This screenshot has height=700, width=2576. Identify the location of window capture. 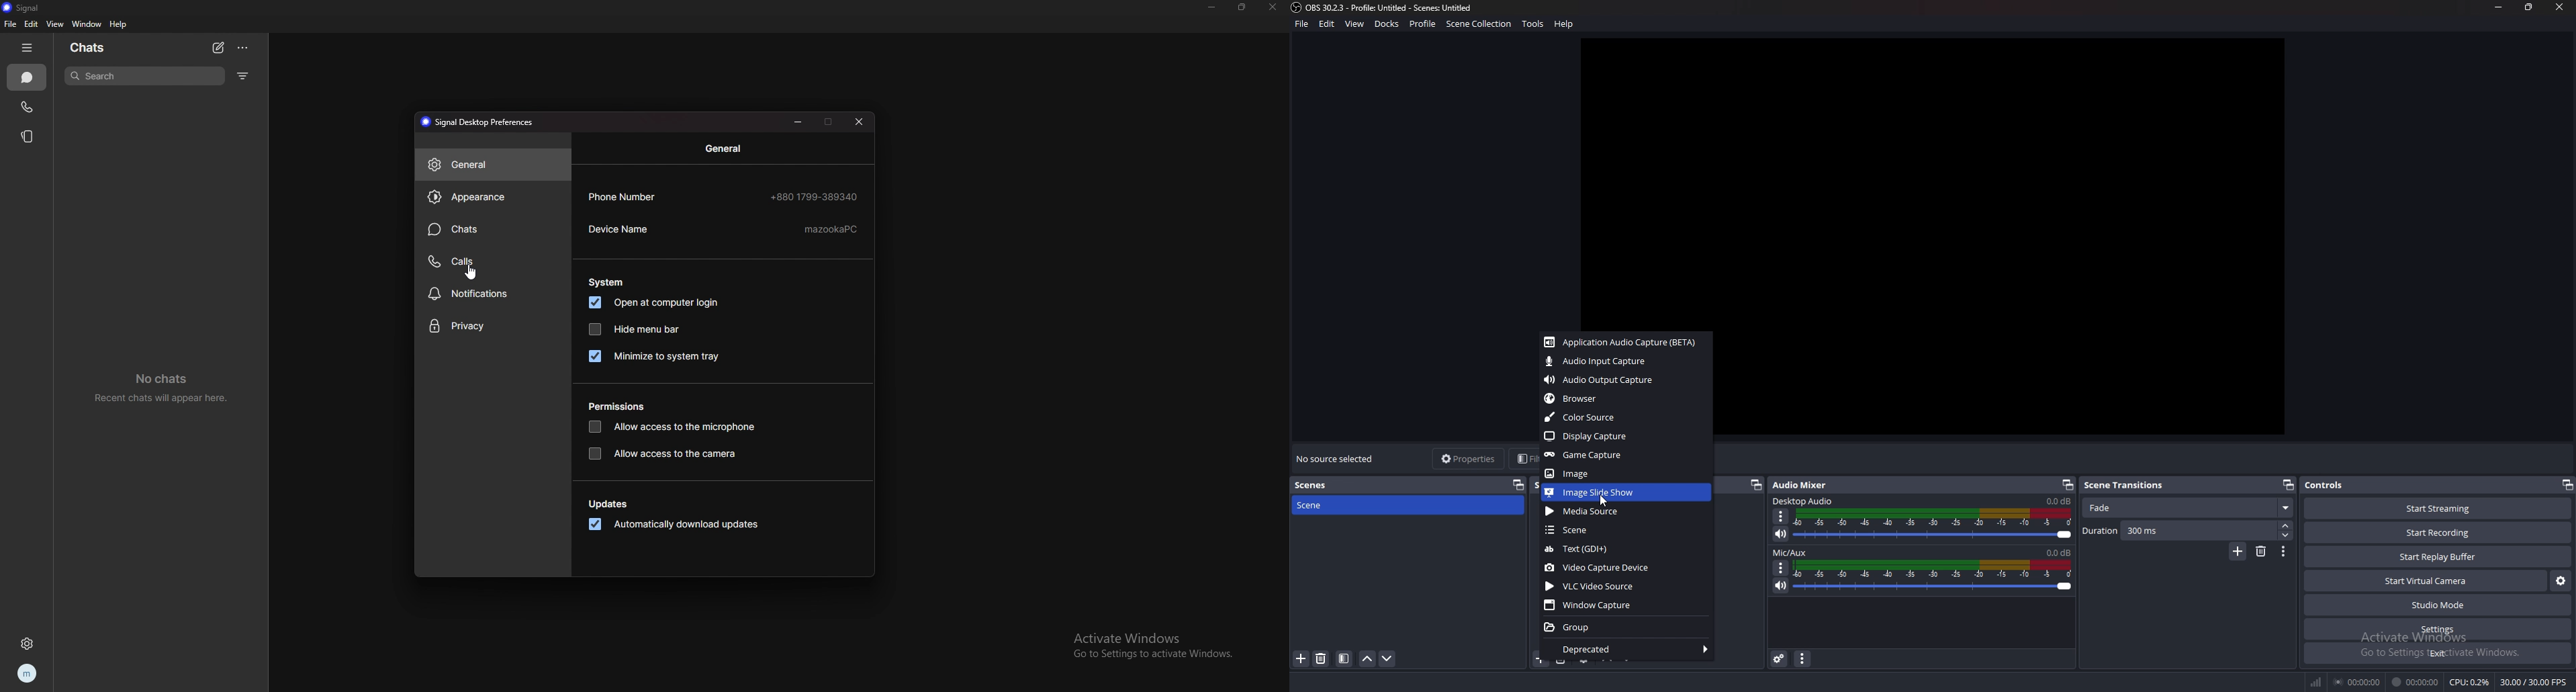
(1628, 605).